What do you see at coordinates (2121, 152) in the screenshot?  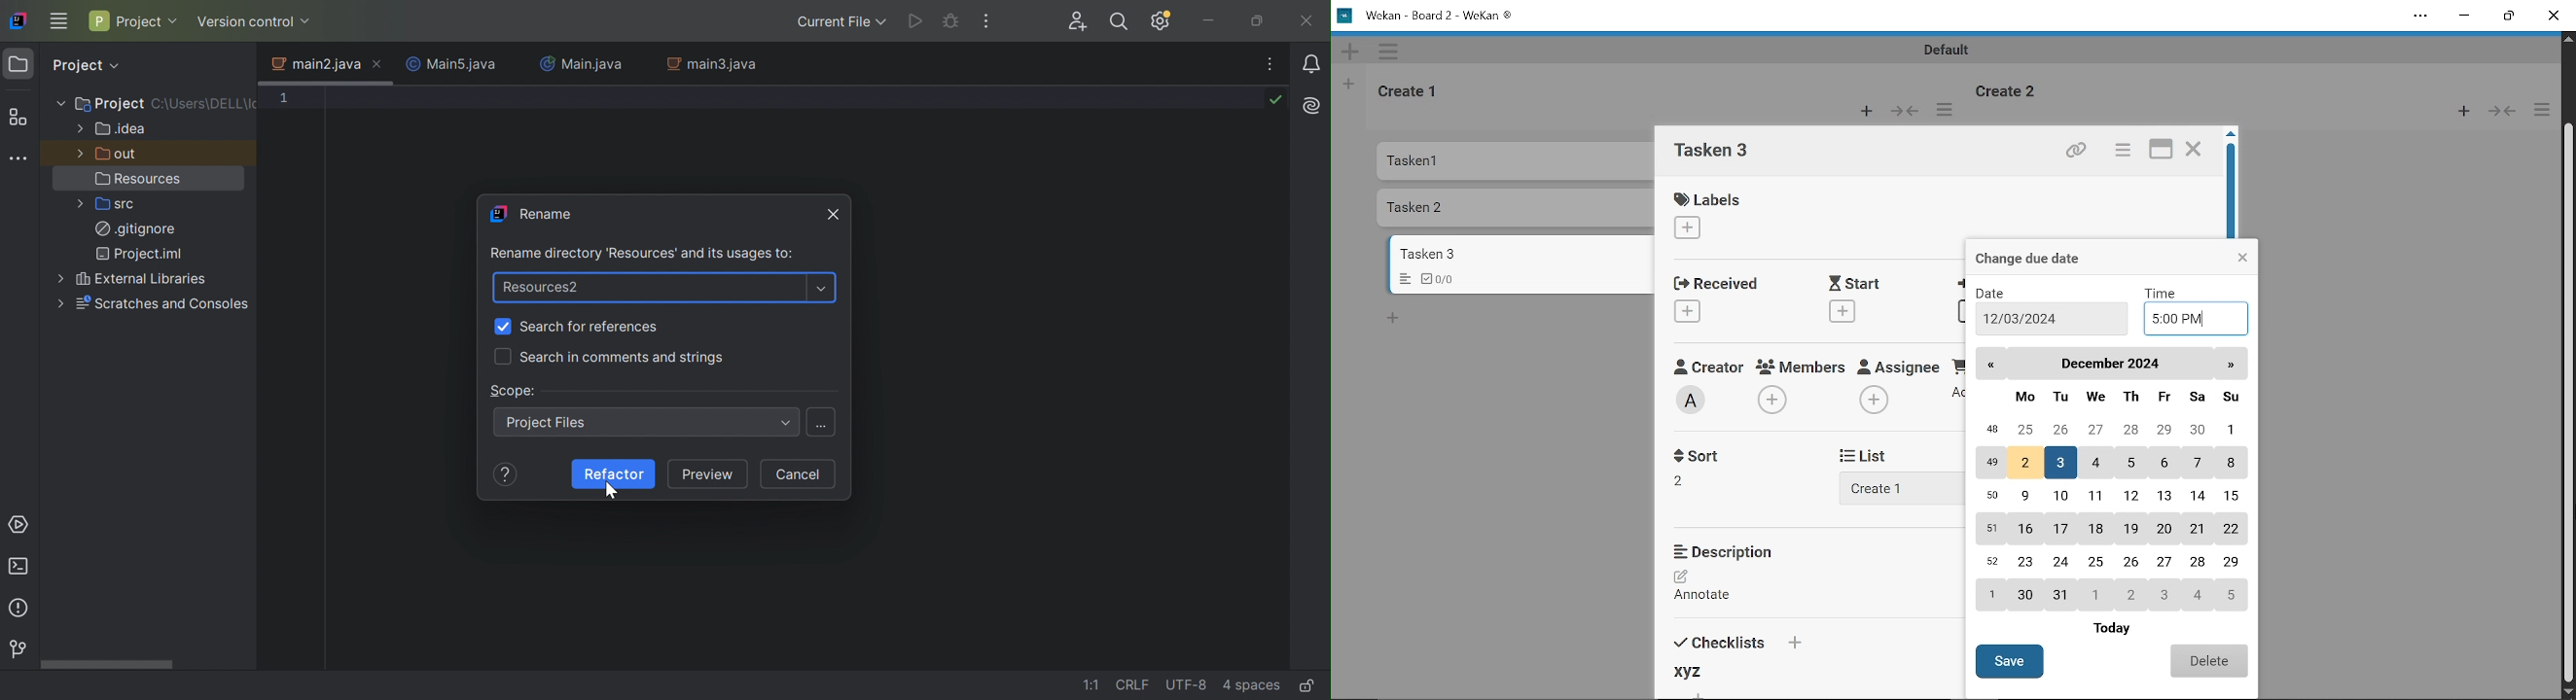 I see `Card actions` at bounding box center [2121, 152].